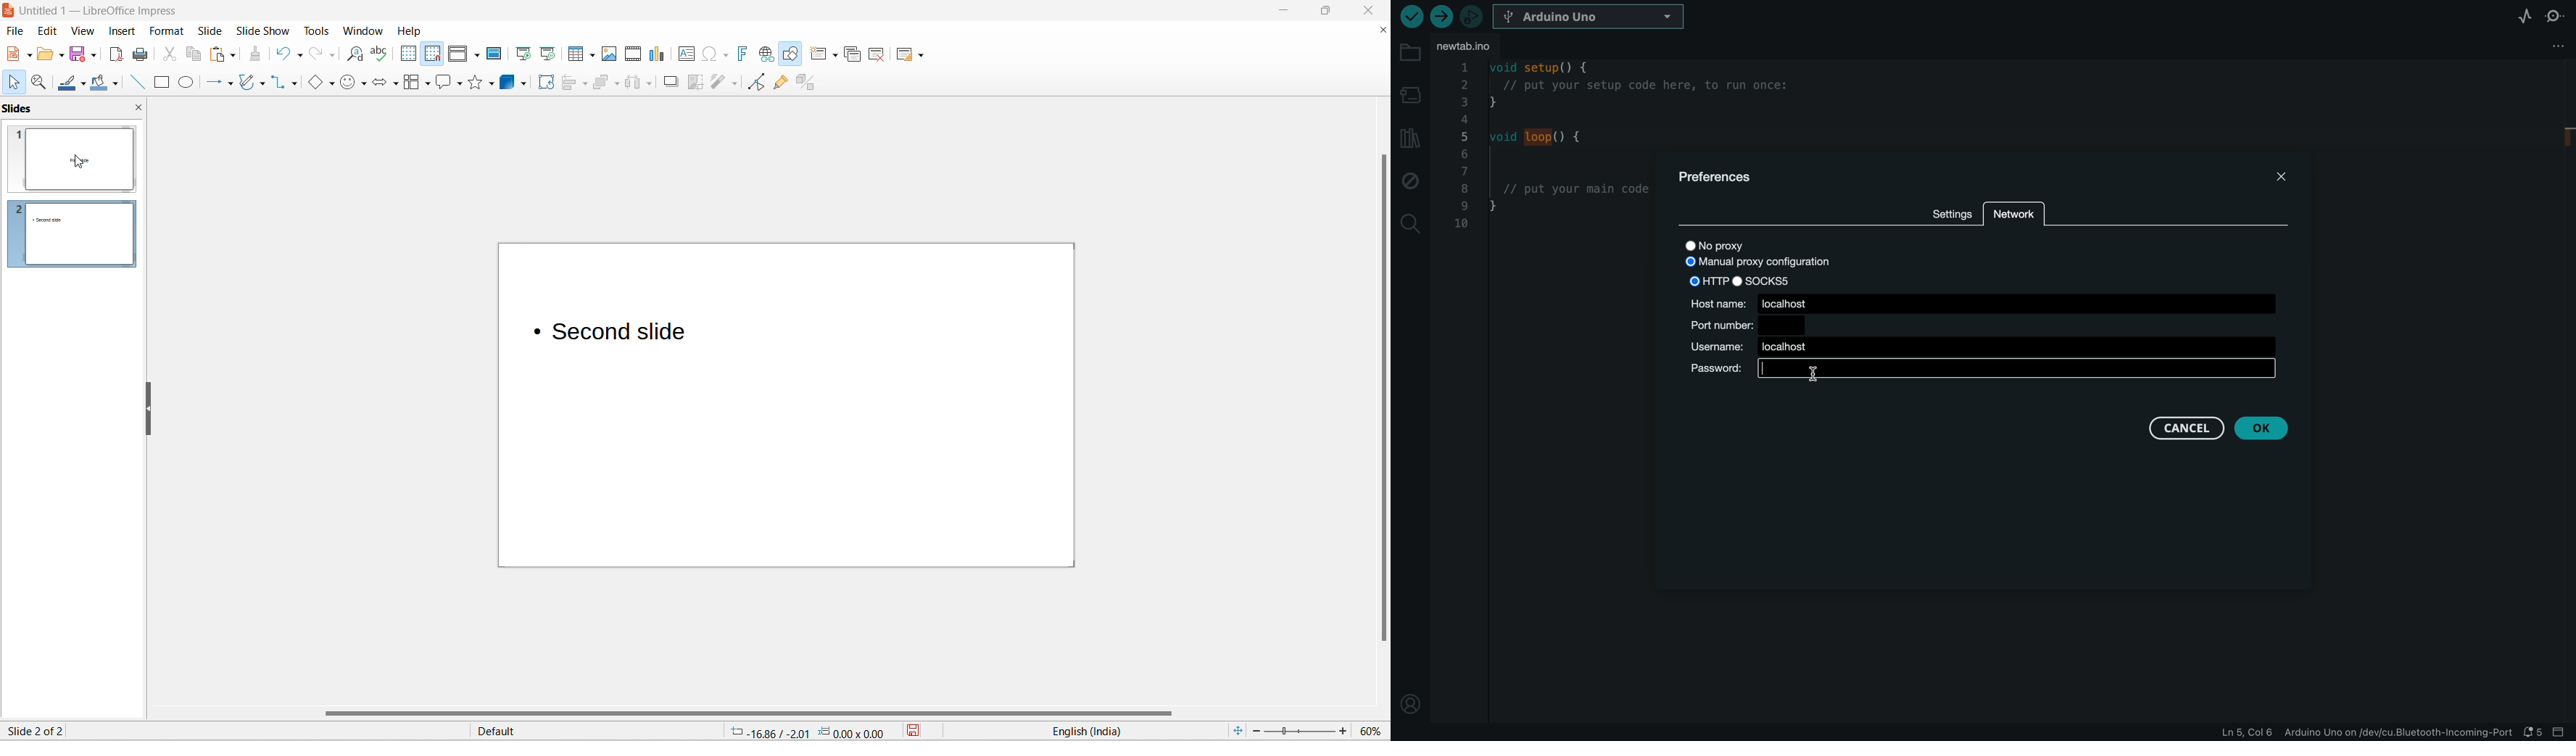  I want to click on display views options, so click(478, 55).